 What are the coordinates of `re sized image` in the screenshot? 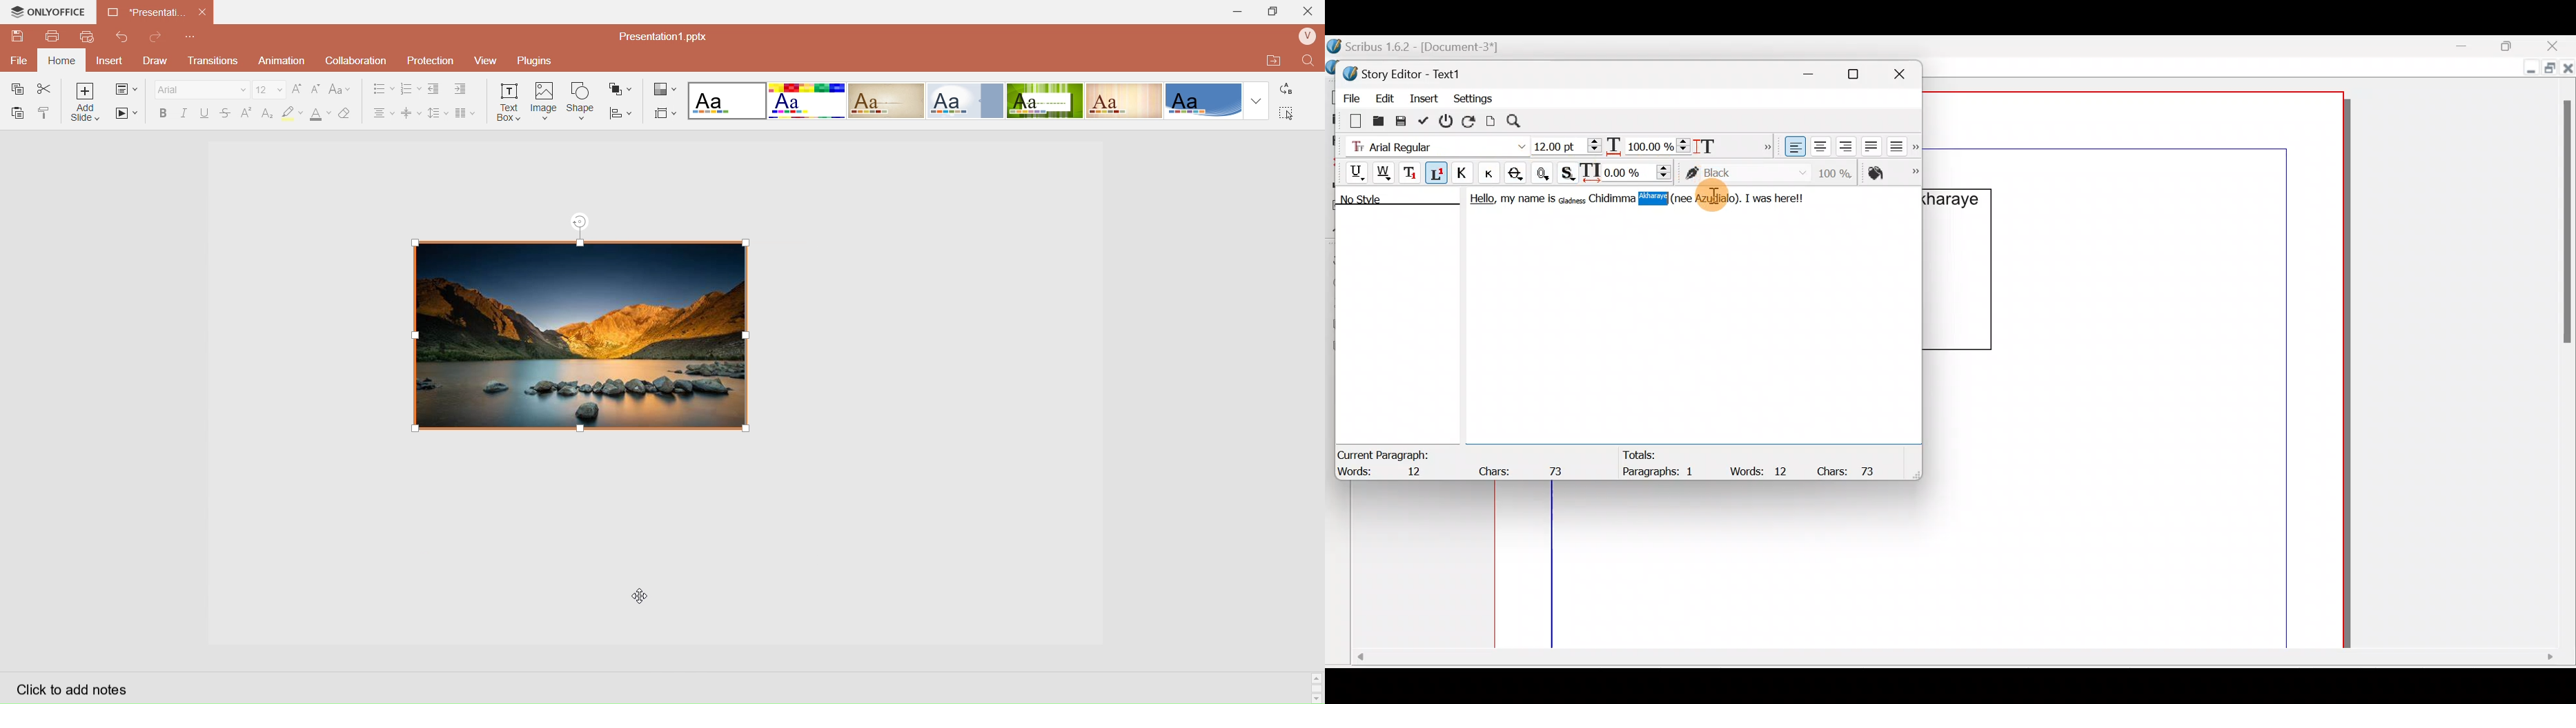 It's located at (586, 334).